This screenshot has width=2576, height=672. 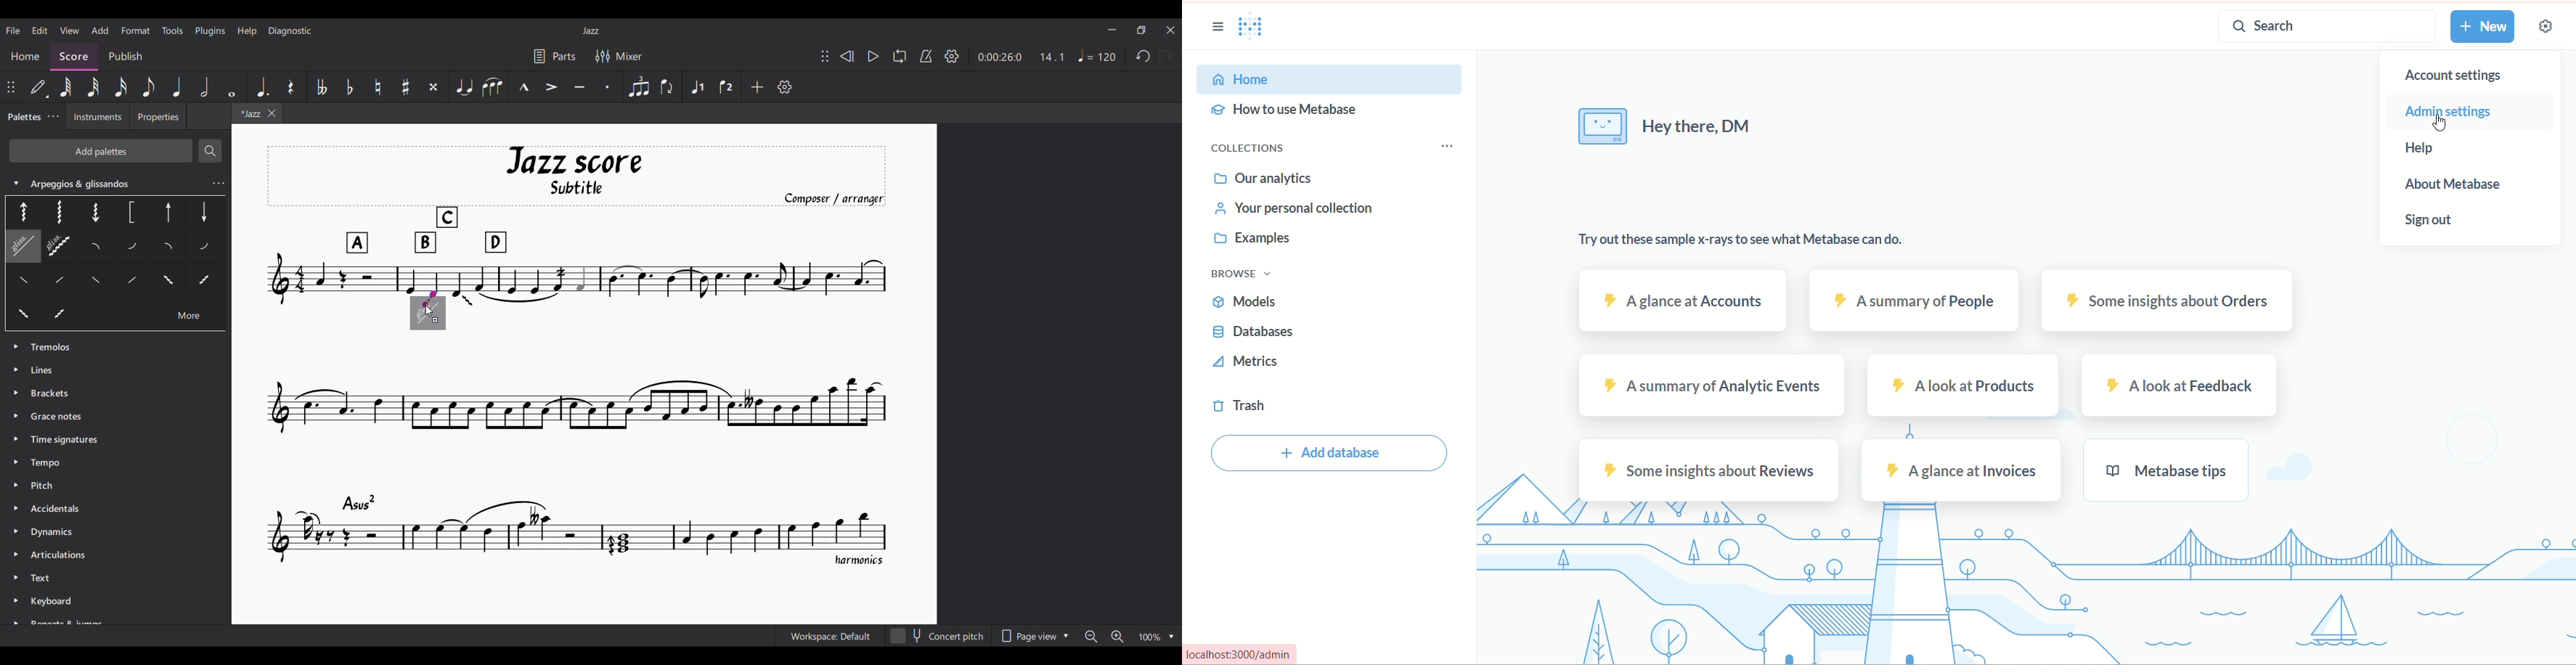 What do you see at coordinates (406, 87) in the screenshot?
I see `Toggle sharp` at bounding box center [406, 87].